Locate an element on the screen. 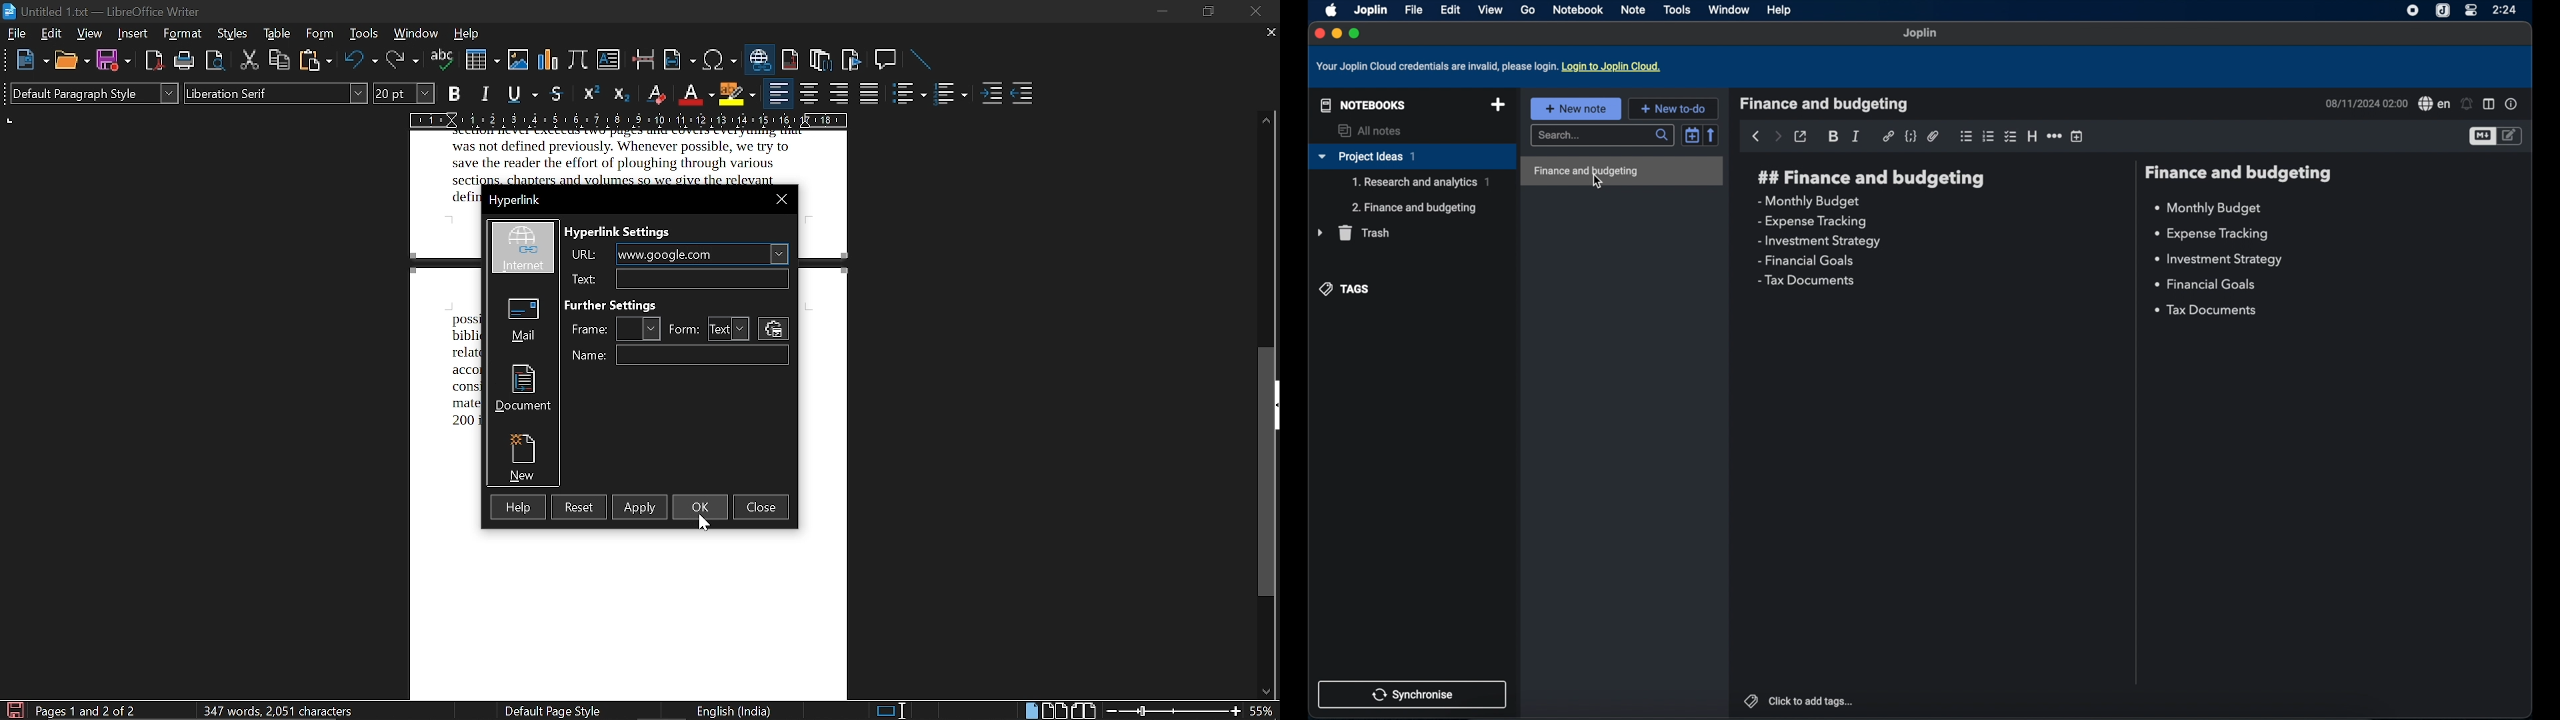 The width and height of the screenshot is (2576, 728). insert hyperlink is located at coordinates (762, 61).